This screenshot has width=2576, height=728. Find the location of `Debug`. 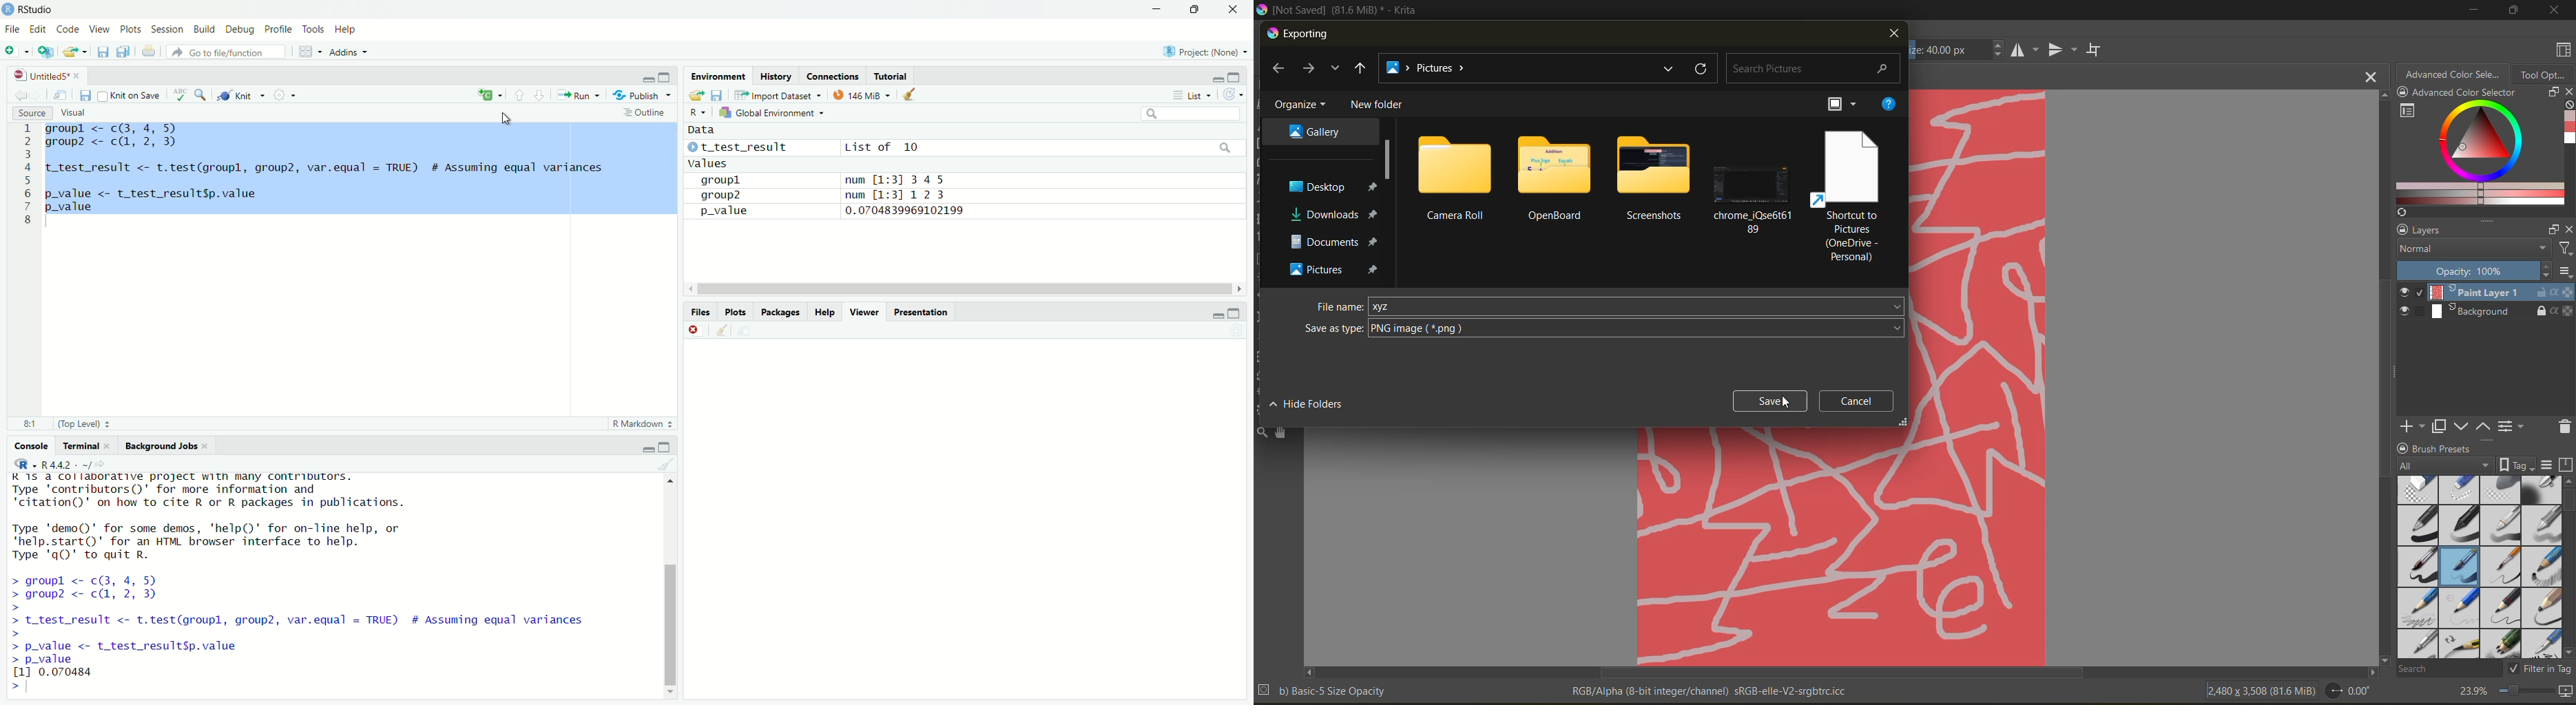

Debug is located at coordinates (238, 27).